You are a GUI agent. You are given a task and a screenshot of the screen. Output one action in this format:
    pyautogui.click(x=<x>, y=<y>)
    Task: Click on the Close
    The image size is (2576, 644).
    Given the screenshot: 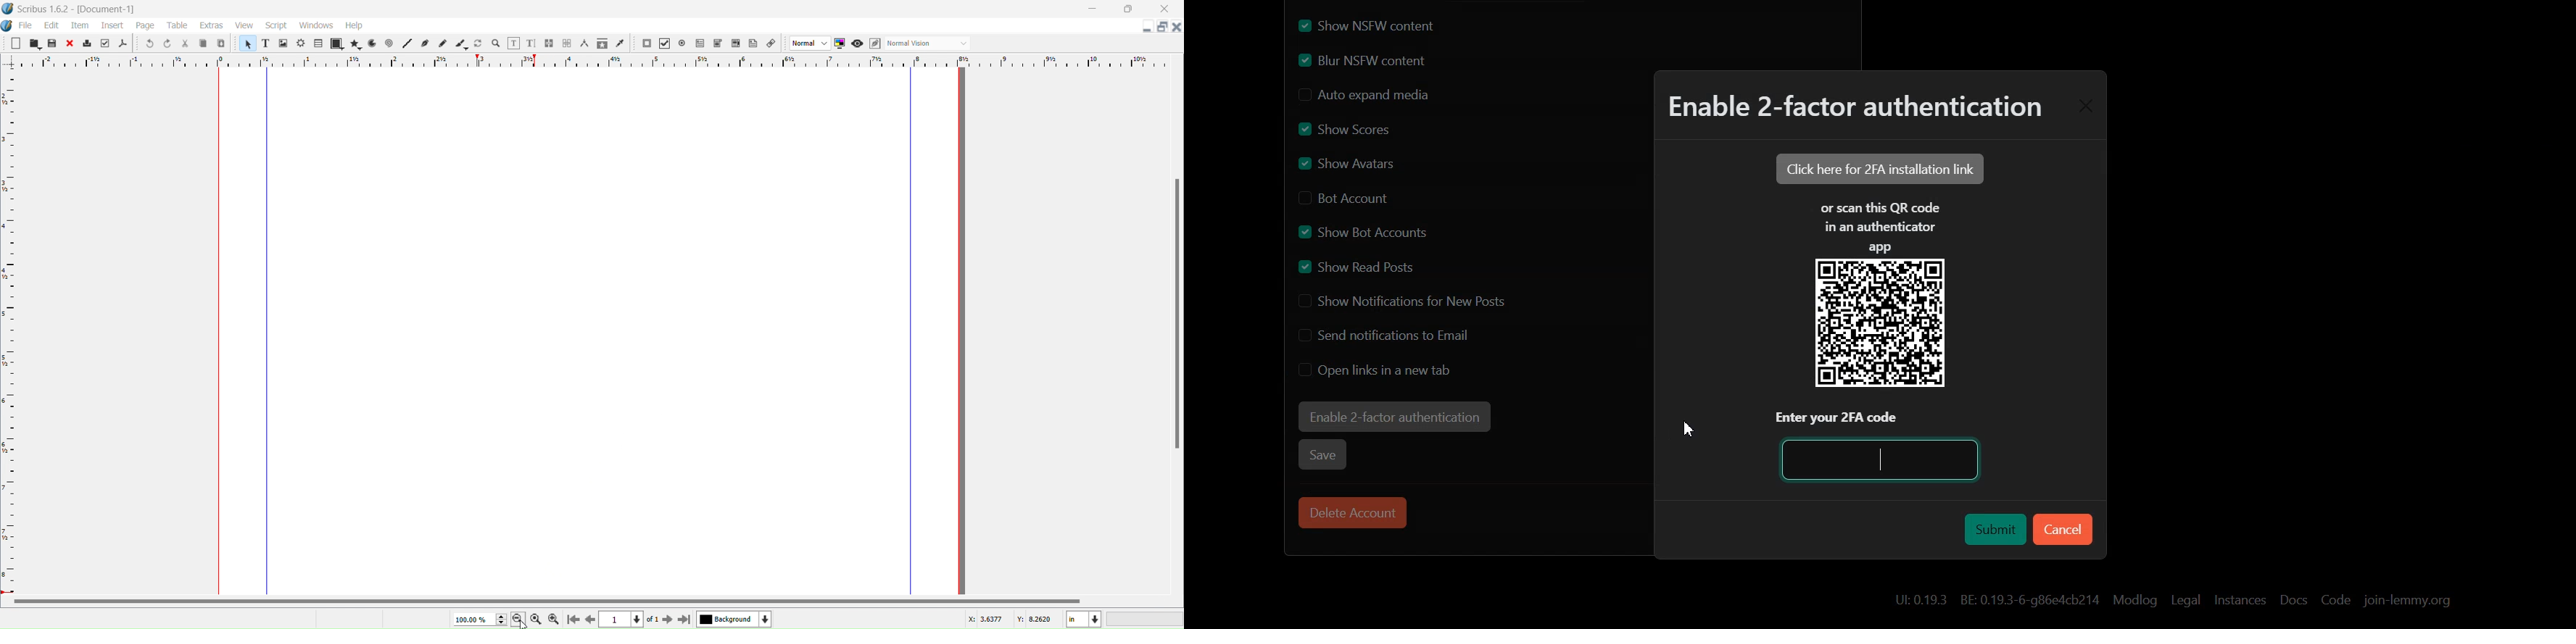 What is the action you would take?
    pyautogui.click(x=1165, y=9)
    